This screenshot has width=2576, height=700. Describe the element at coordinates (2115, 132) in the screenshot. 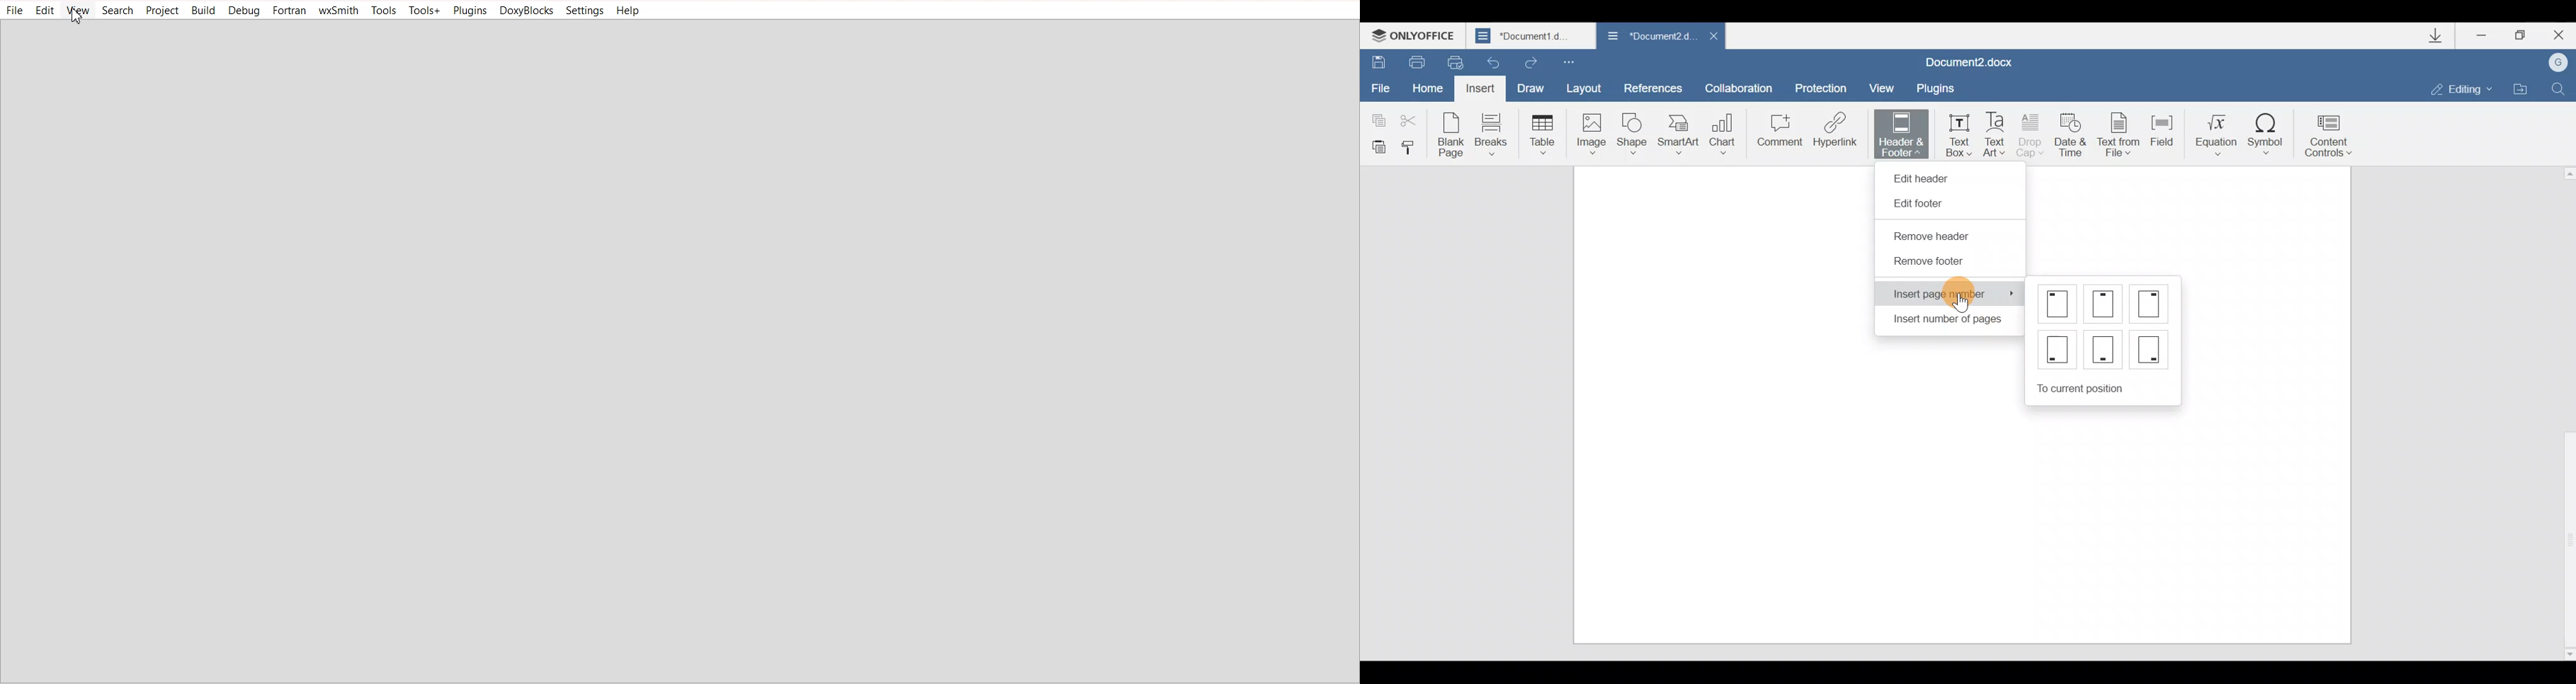

I see `Text from file` at that location.